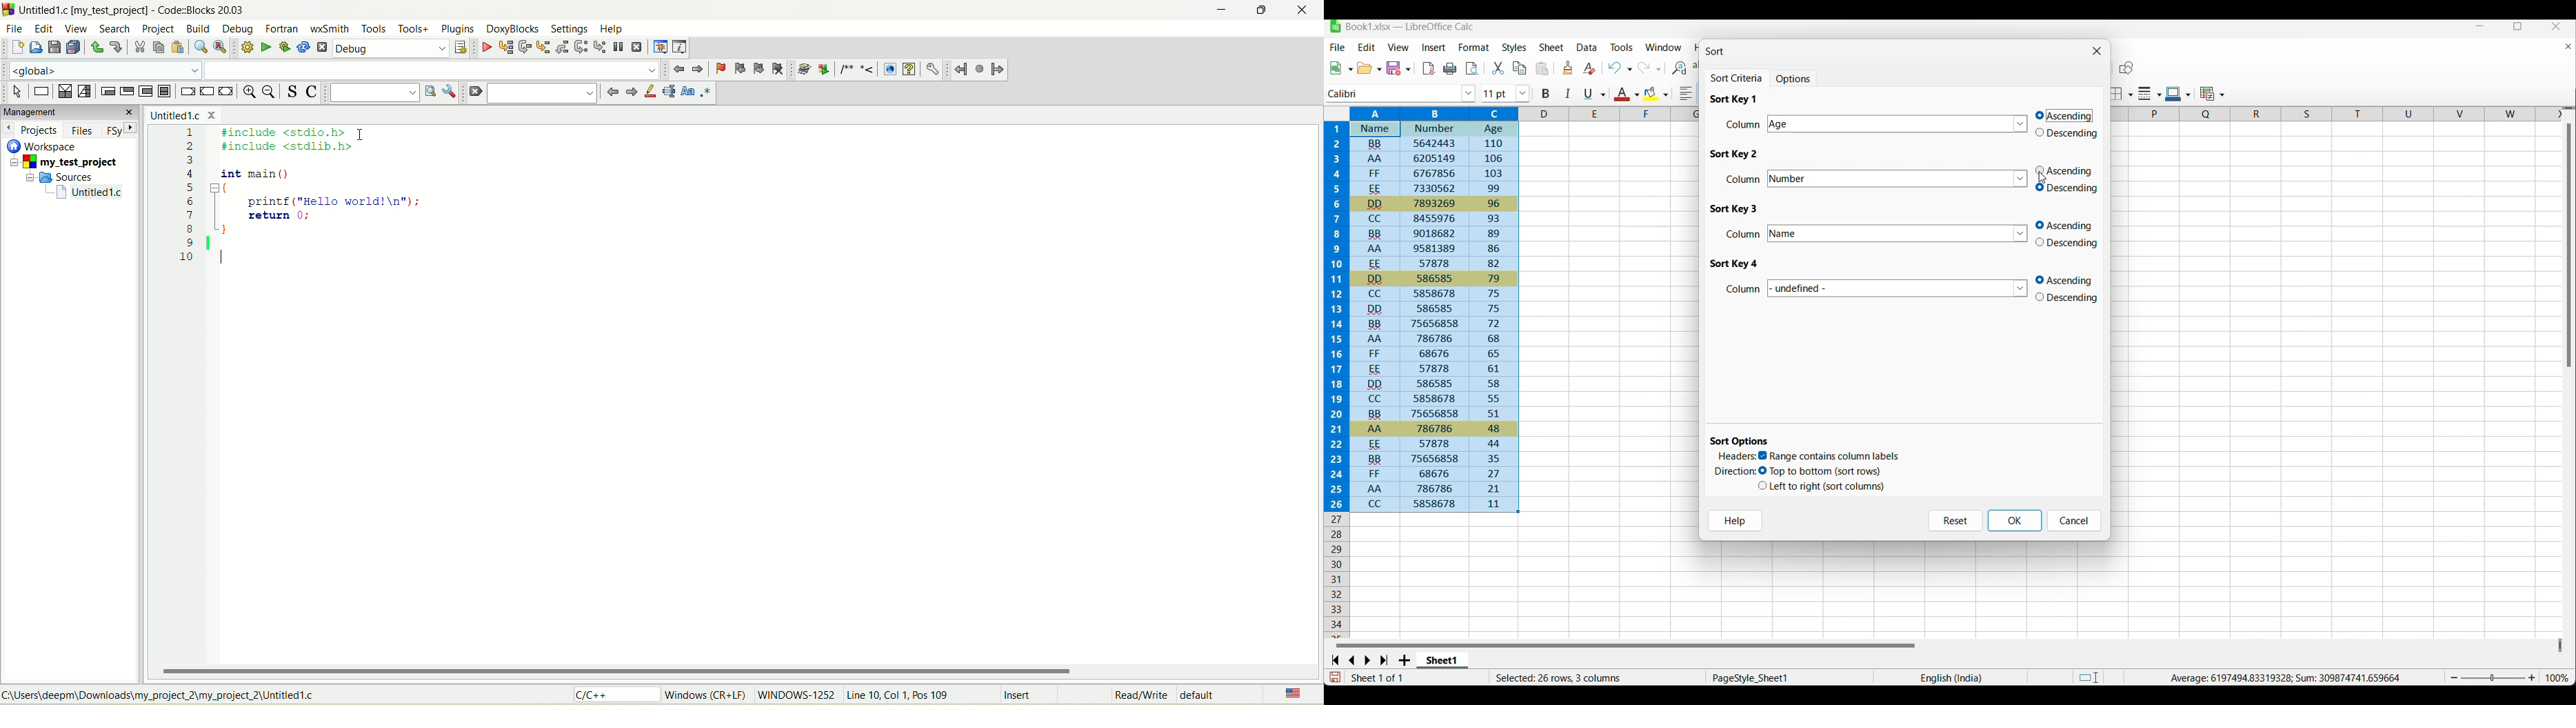 The image size is (2576, 728). Describe the element at coordinates (332, 70) in the screenshot. I see `Code completion compiler` at that location.